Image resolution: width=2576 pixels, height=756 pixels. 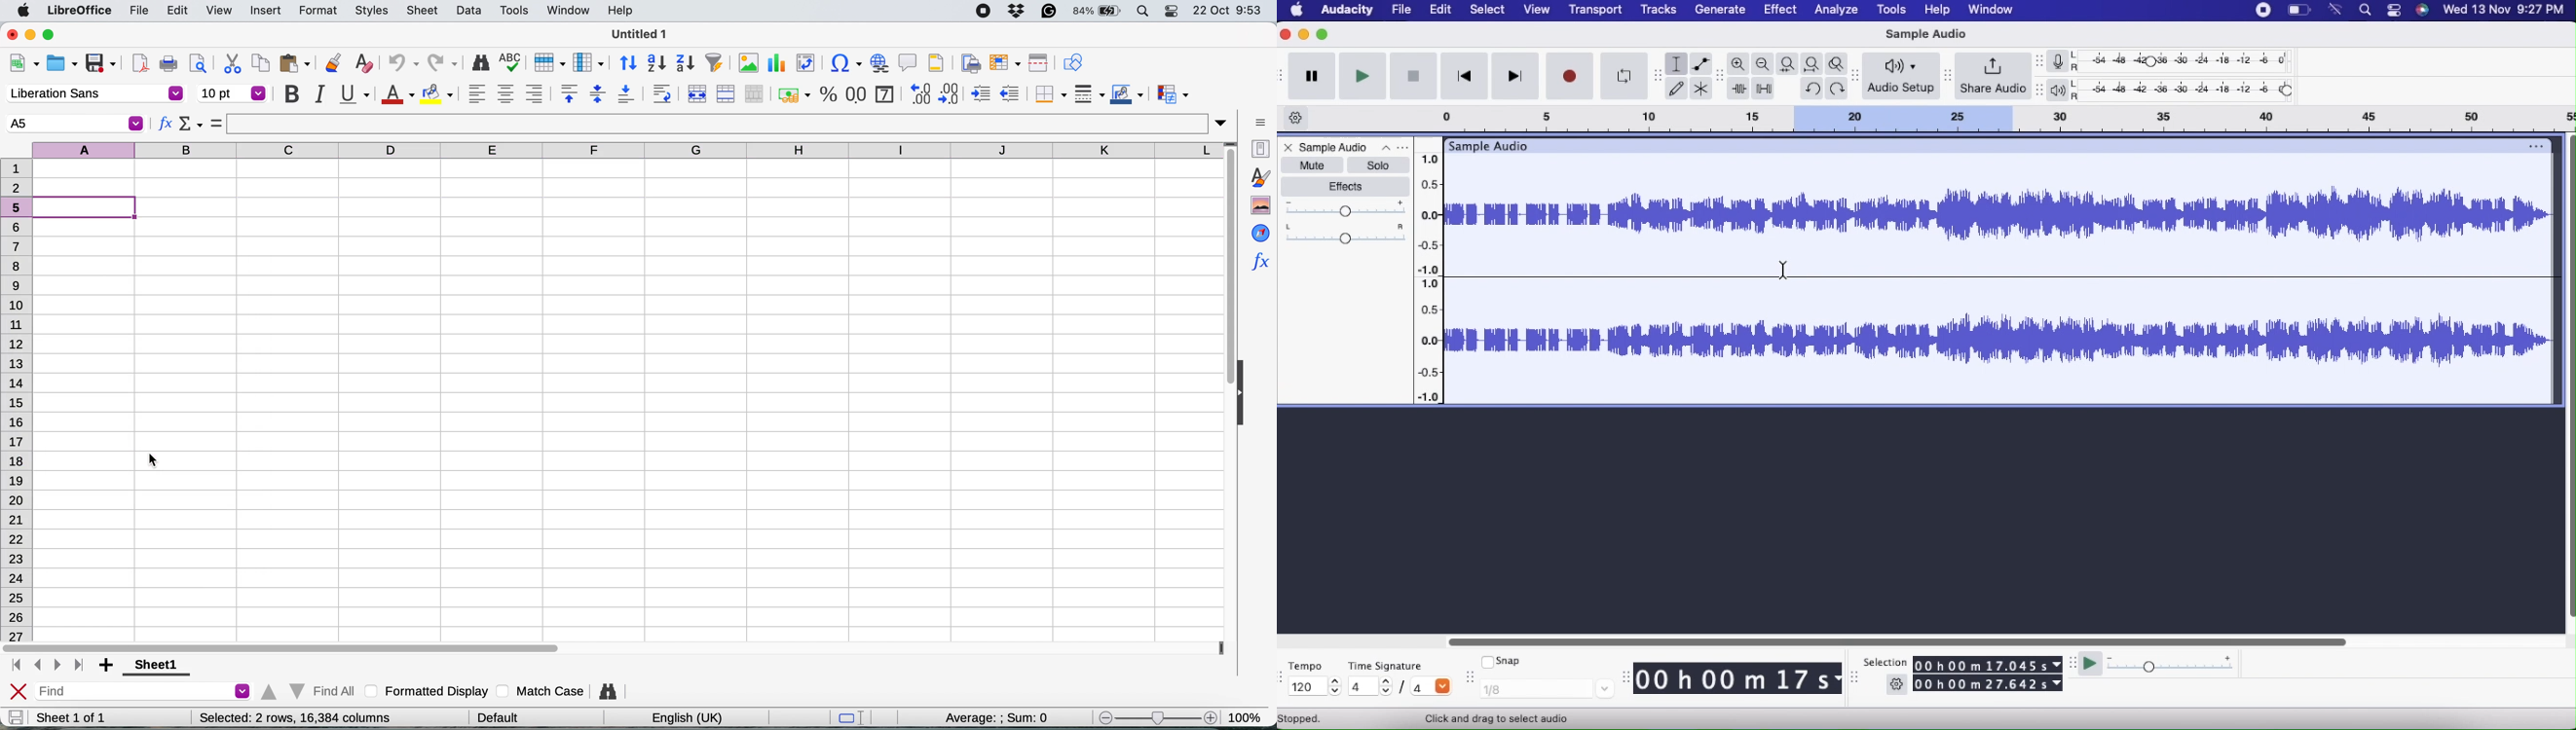 I want to click on Maximize, so click(x=1324, y=34).